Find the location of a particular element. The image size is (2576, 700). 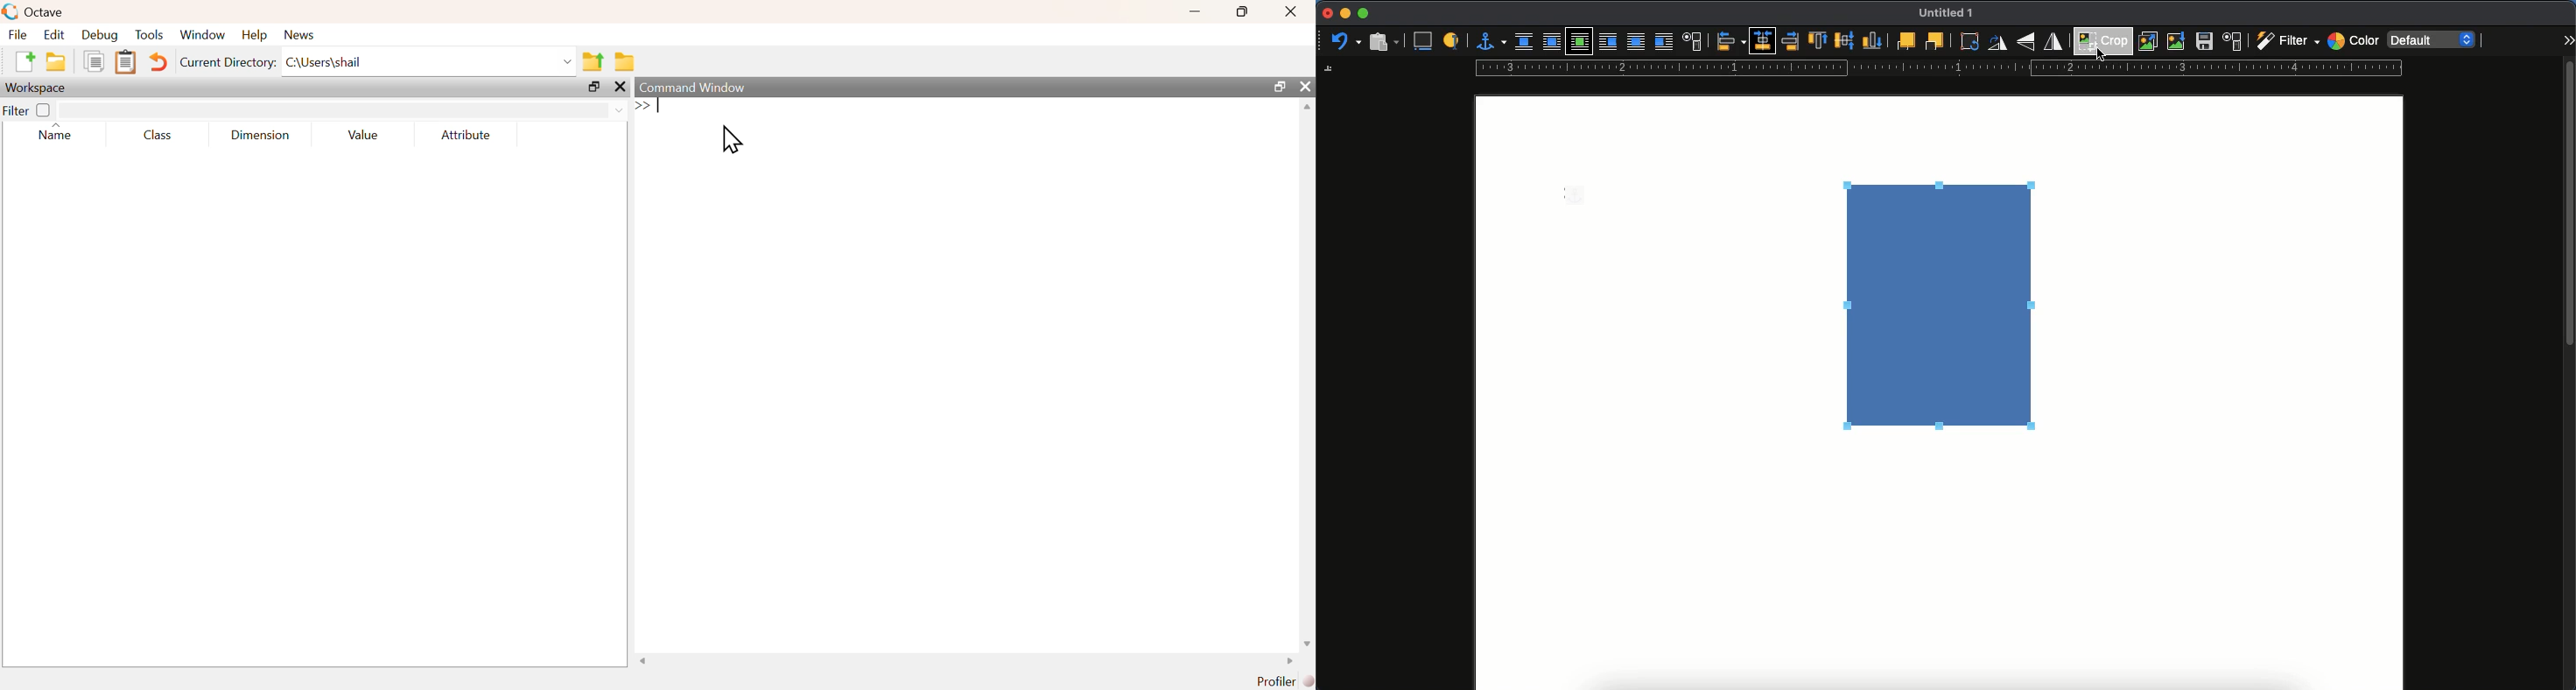

centered is located at coordinates (1764, 41).